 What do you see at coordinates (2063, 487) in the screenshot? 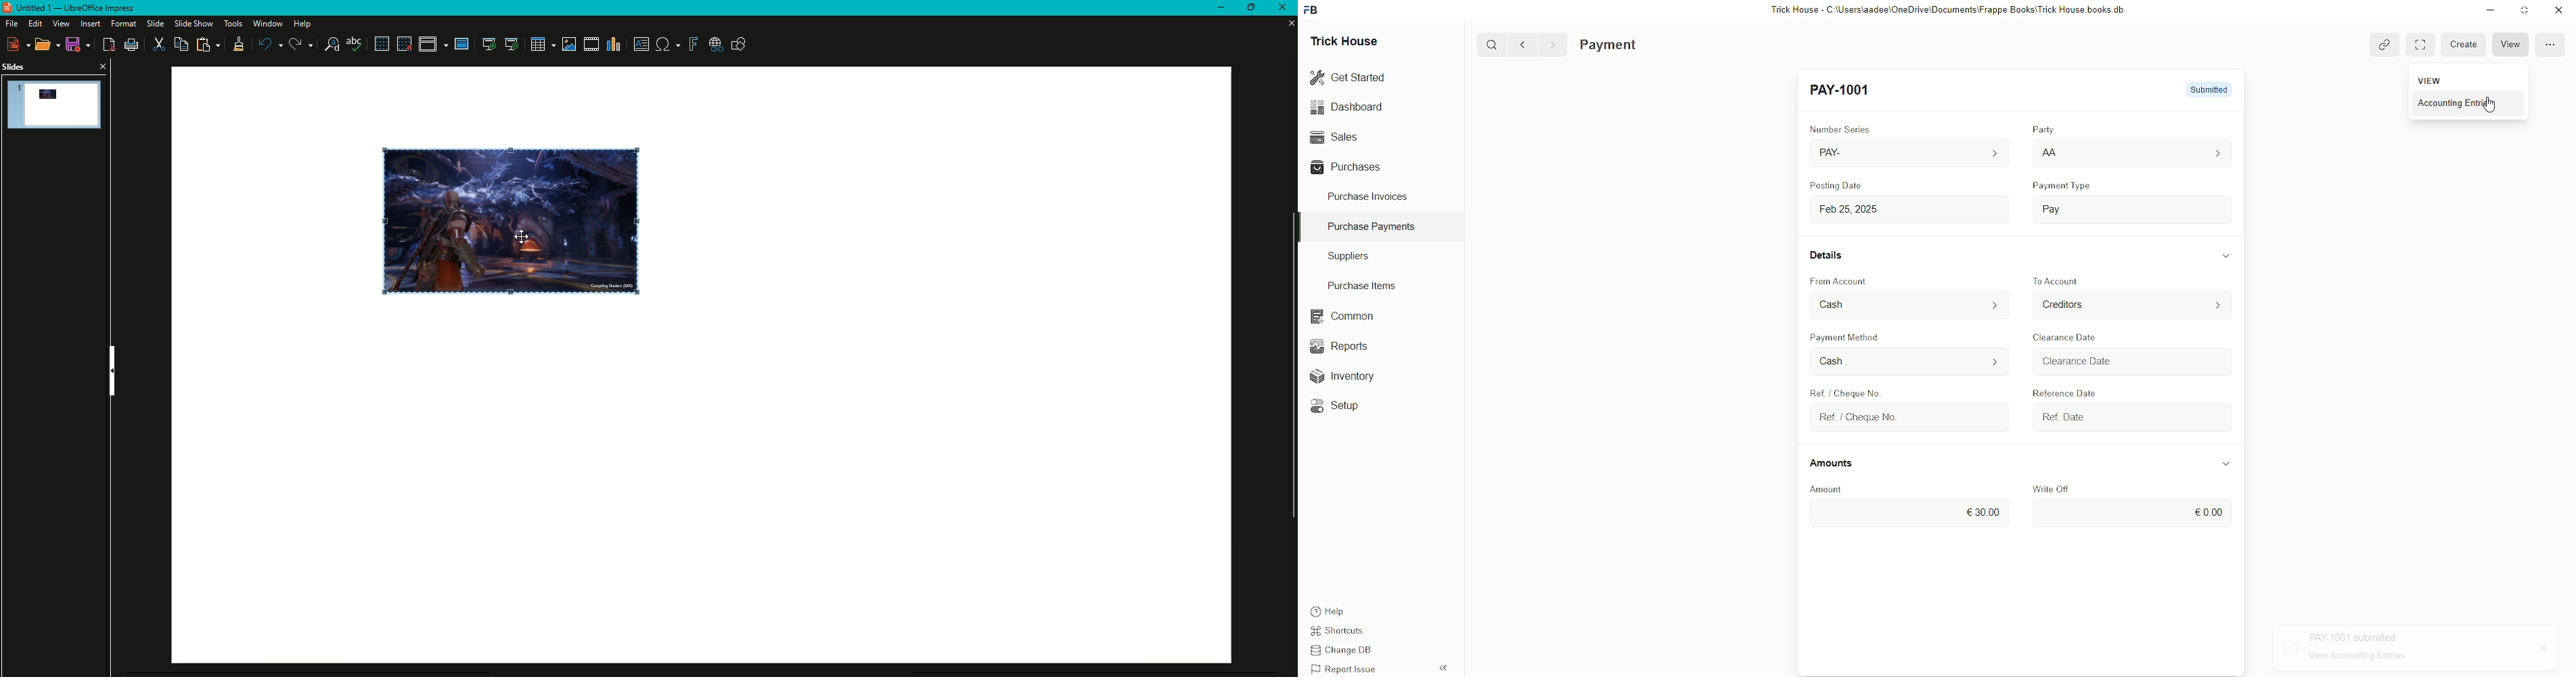
I see `Write Off` at bounding box center [2063, 487].